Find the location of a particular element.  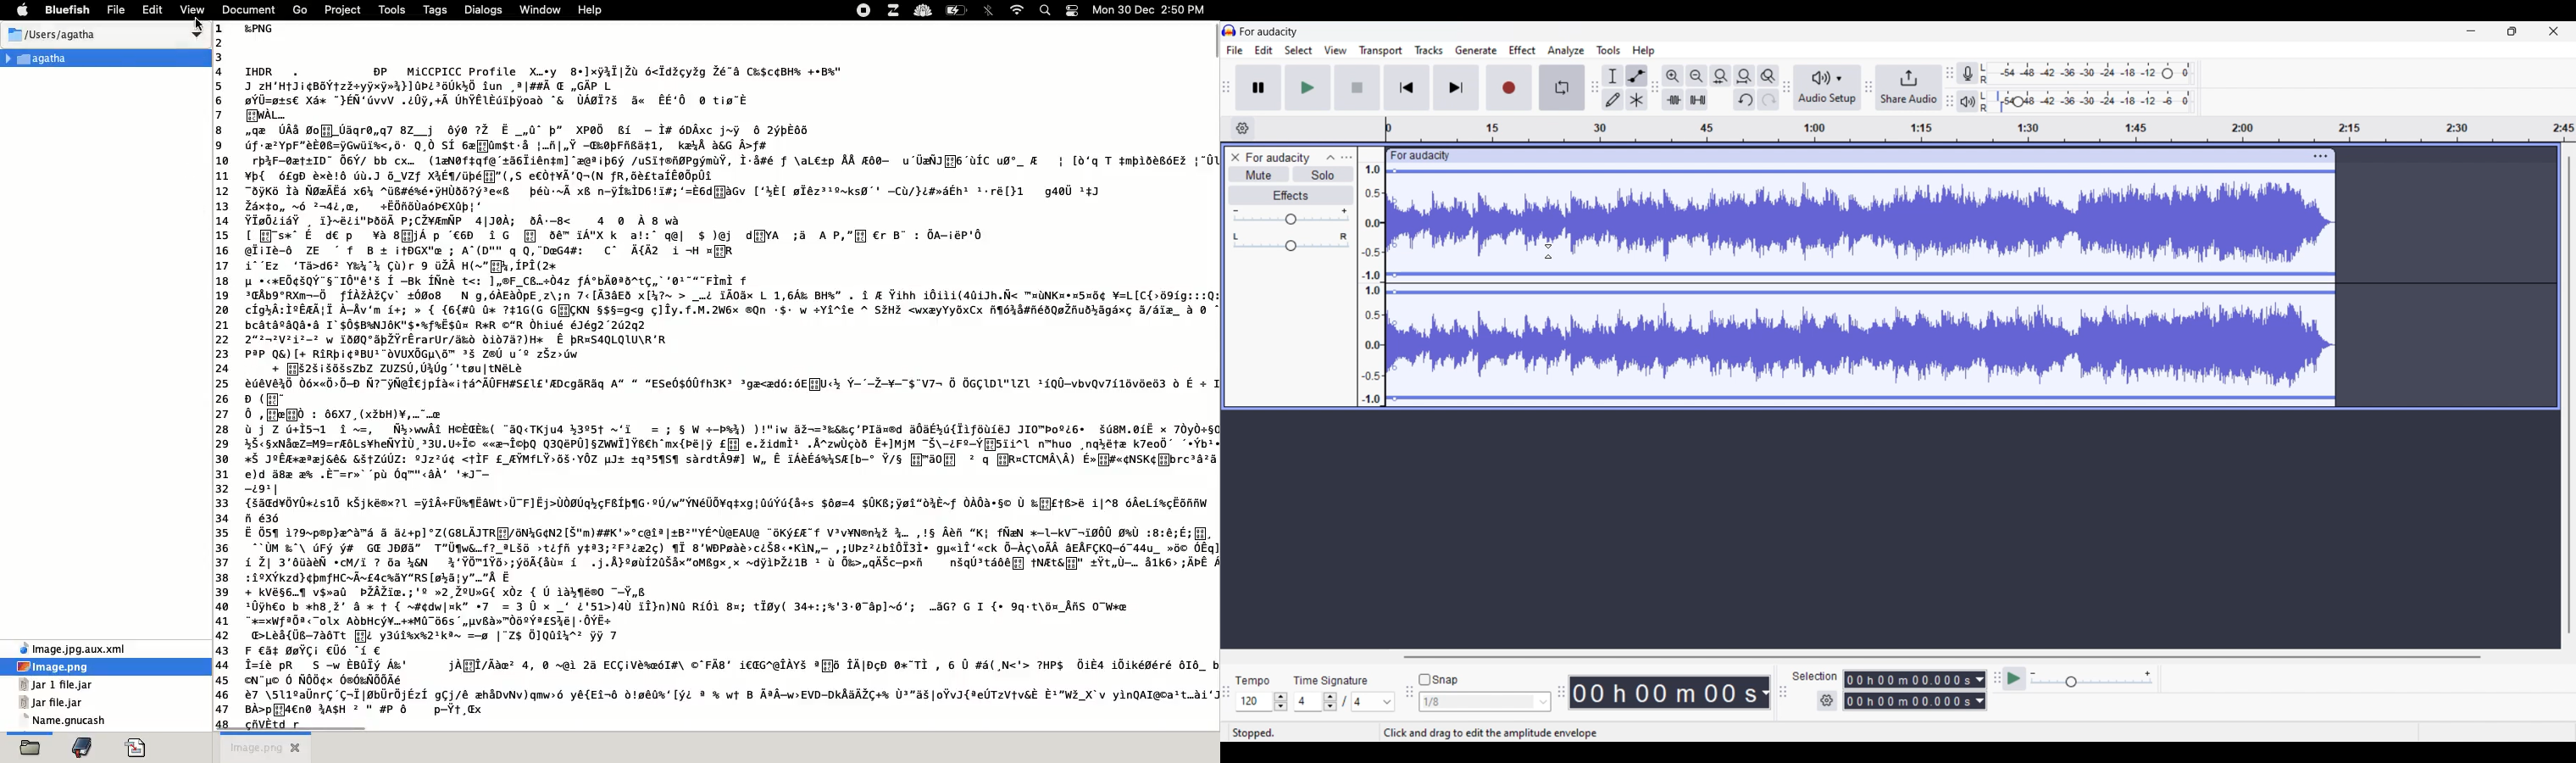

Fit project to width is located at coordinates (1746, 76).